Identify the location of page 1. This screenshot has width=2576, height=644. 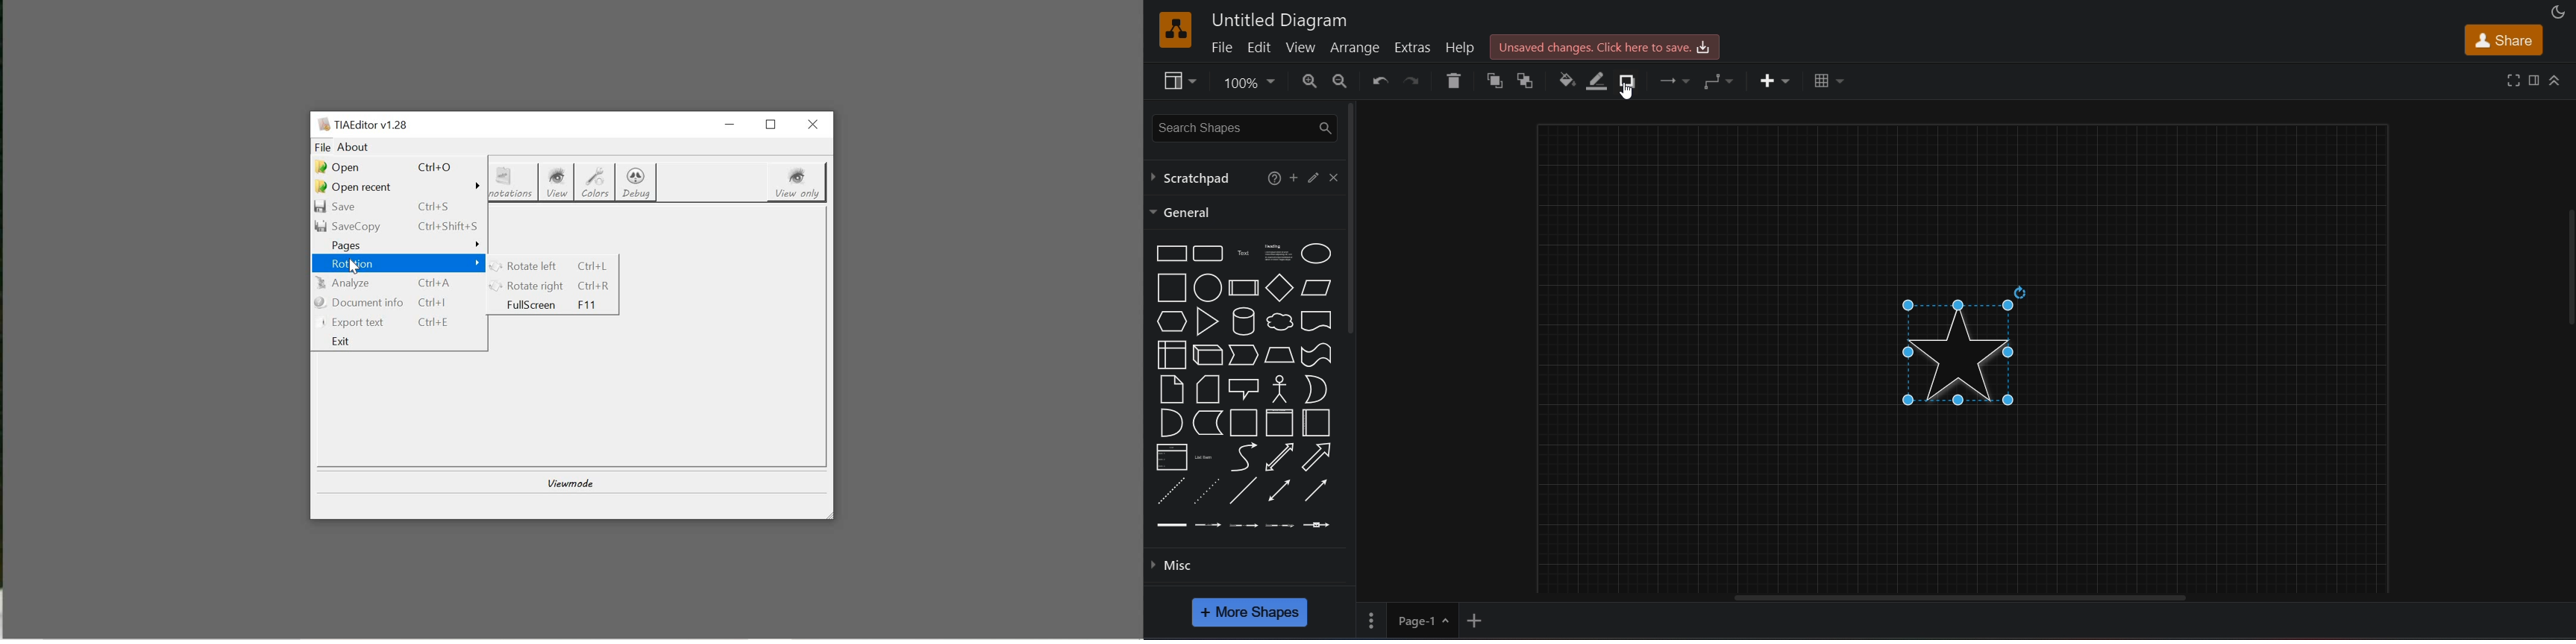
(1409, 621).